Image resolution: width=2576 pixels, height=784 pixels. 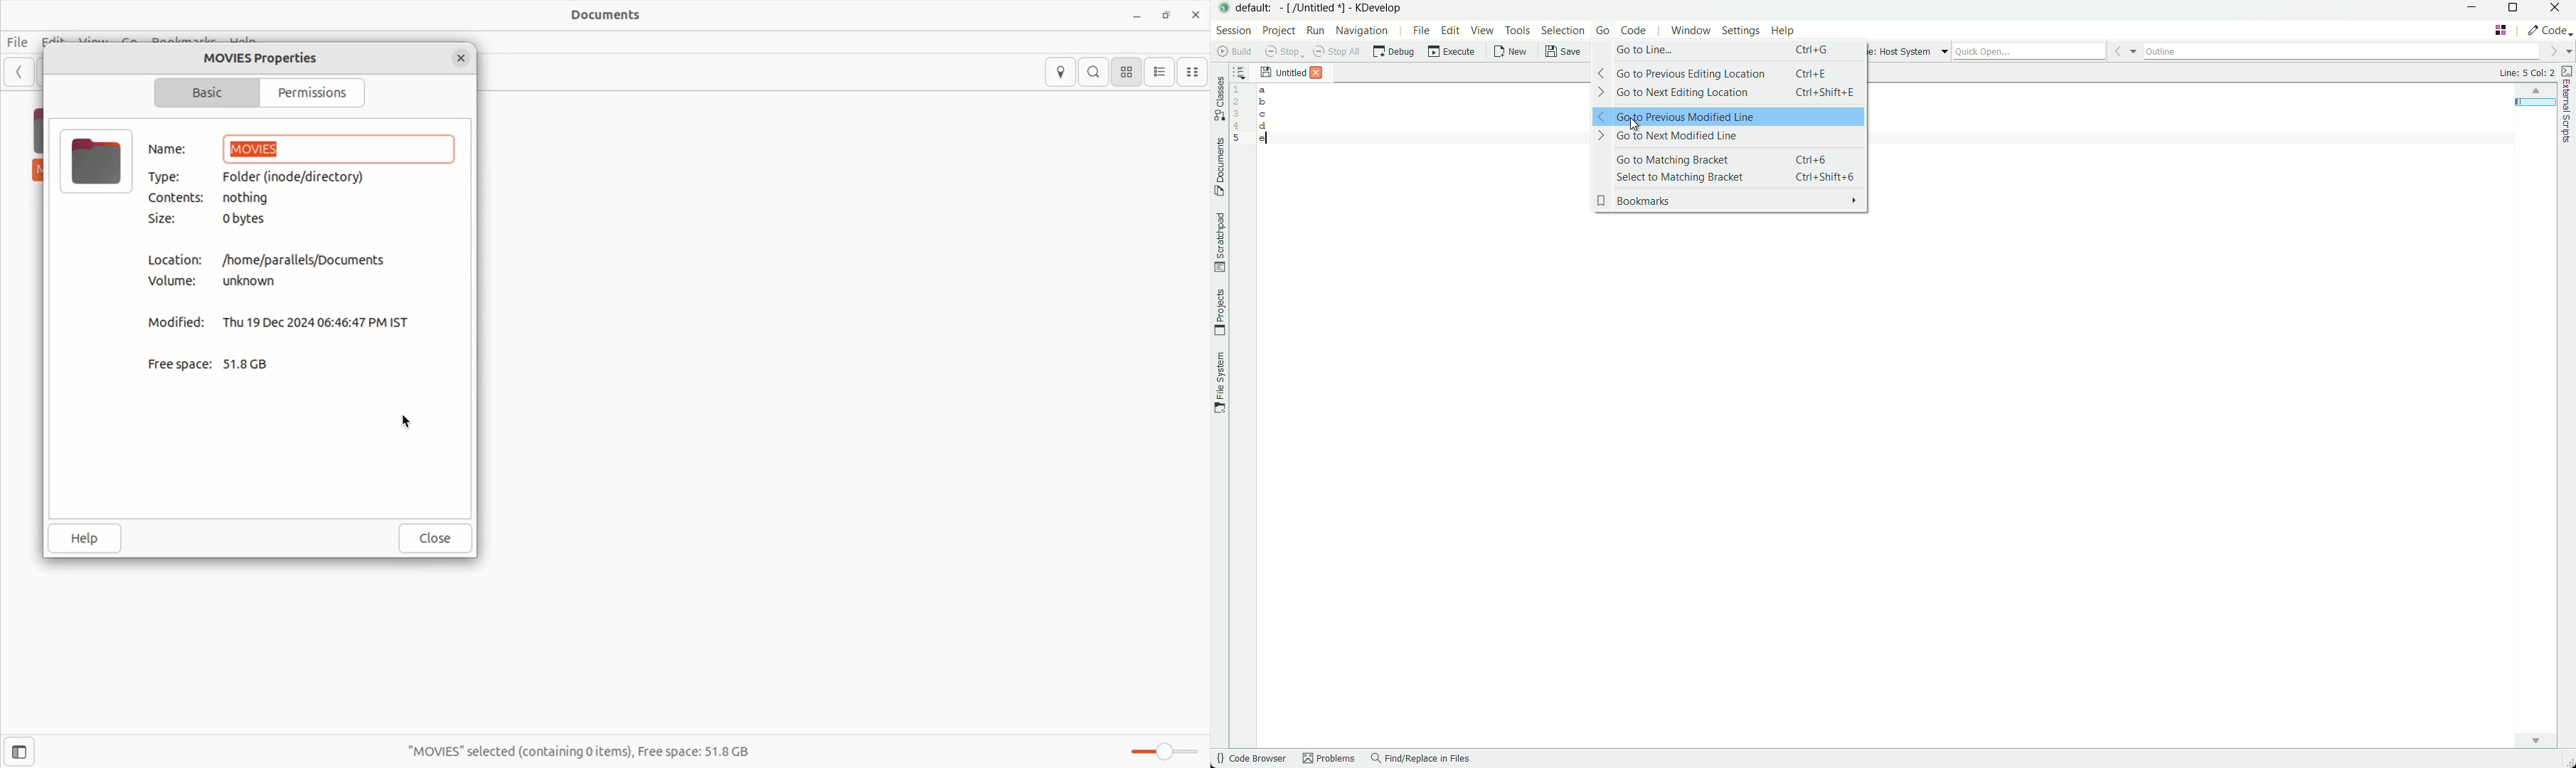 What do you see at coordinates (253, 281) in the screenshot?
I see `unknown` at bounding box center [253, 281].